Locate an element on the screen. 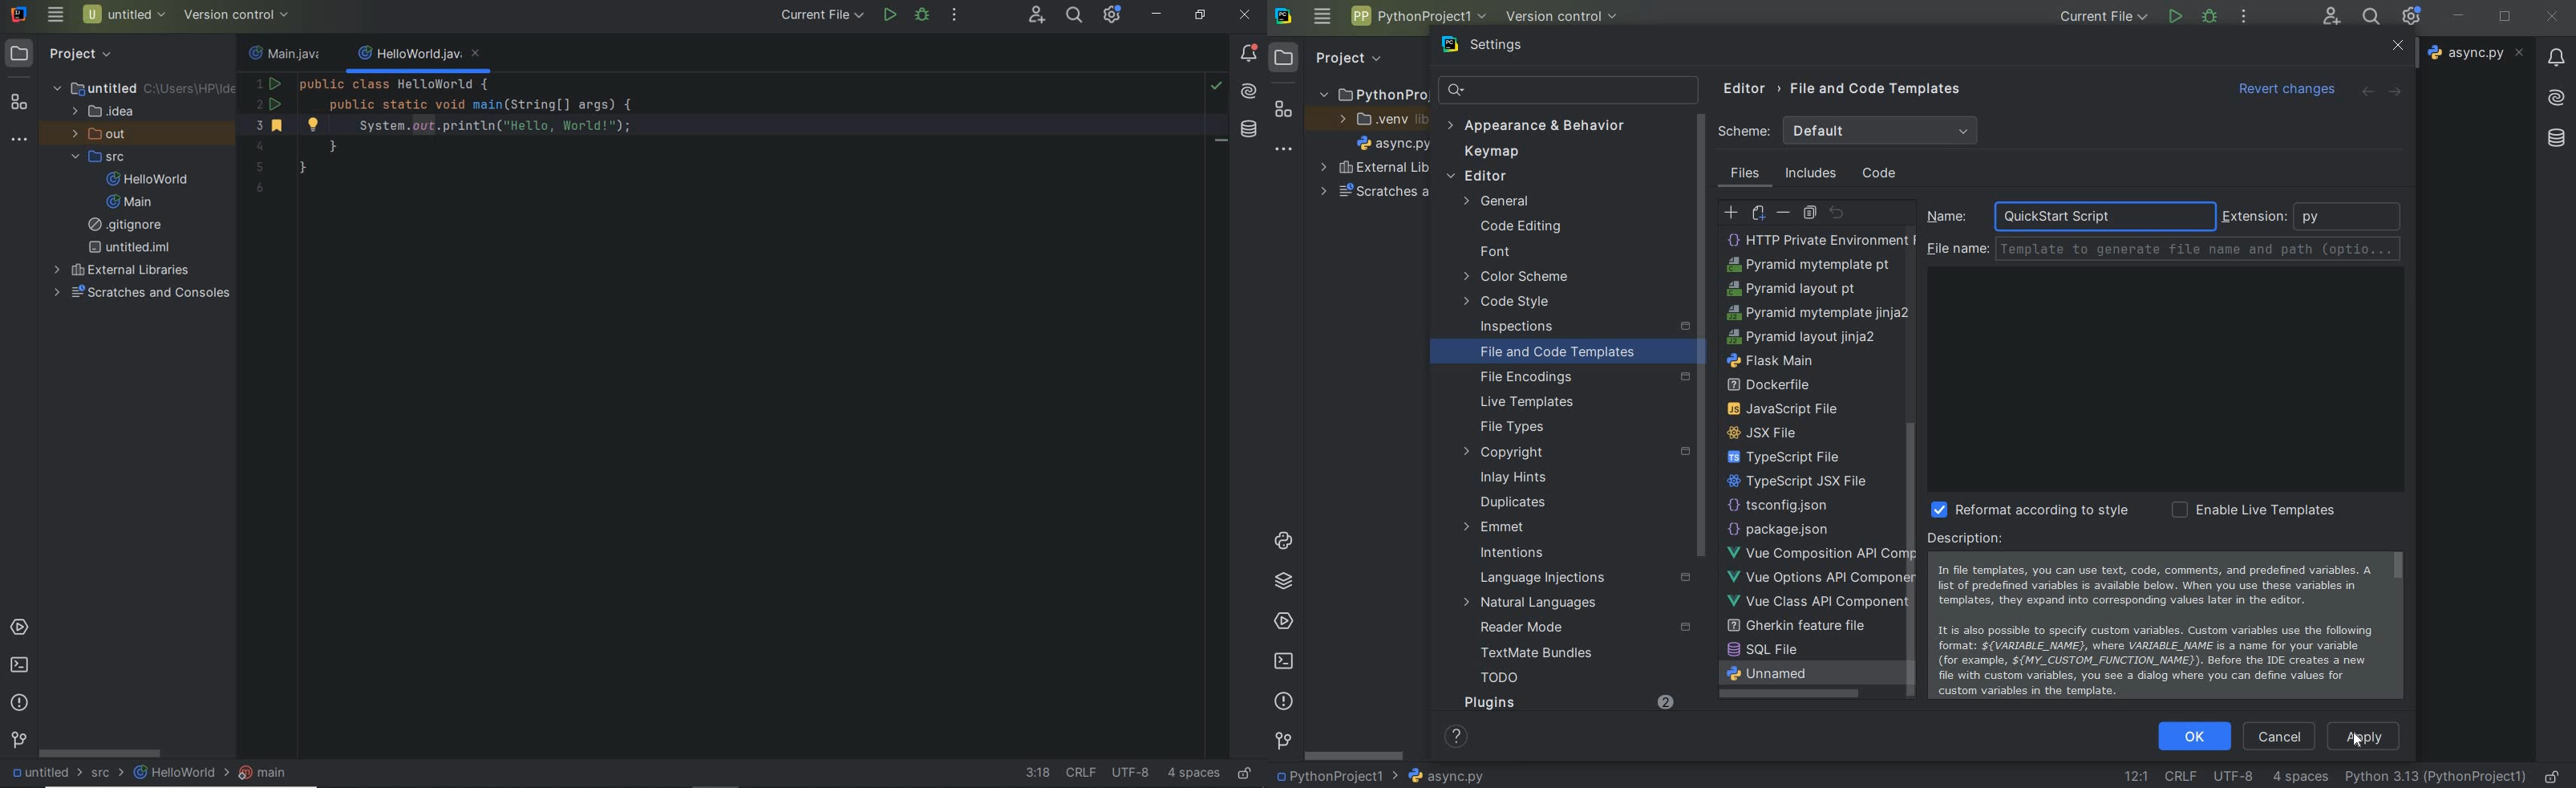 Image resolution: width=2576 pixels, height=812 pixels. HTTP Request scratch is located at coordinates (1807, 528).